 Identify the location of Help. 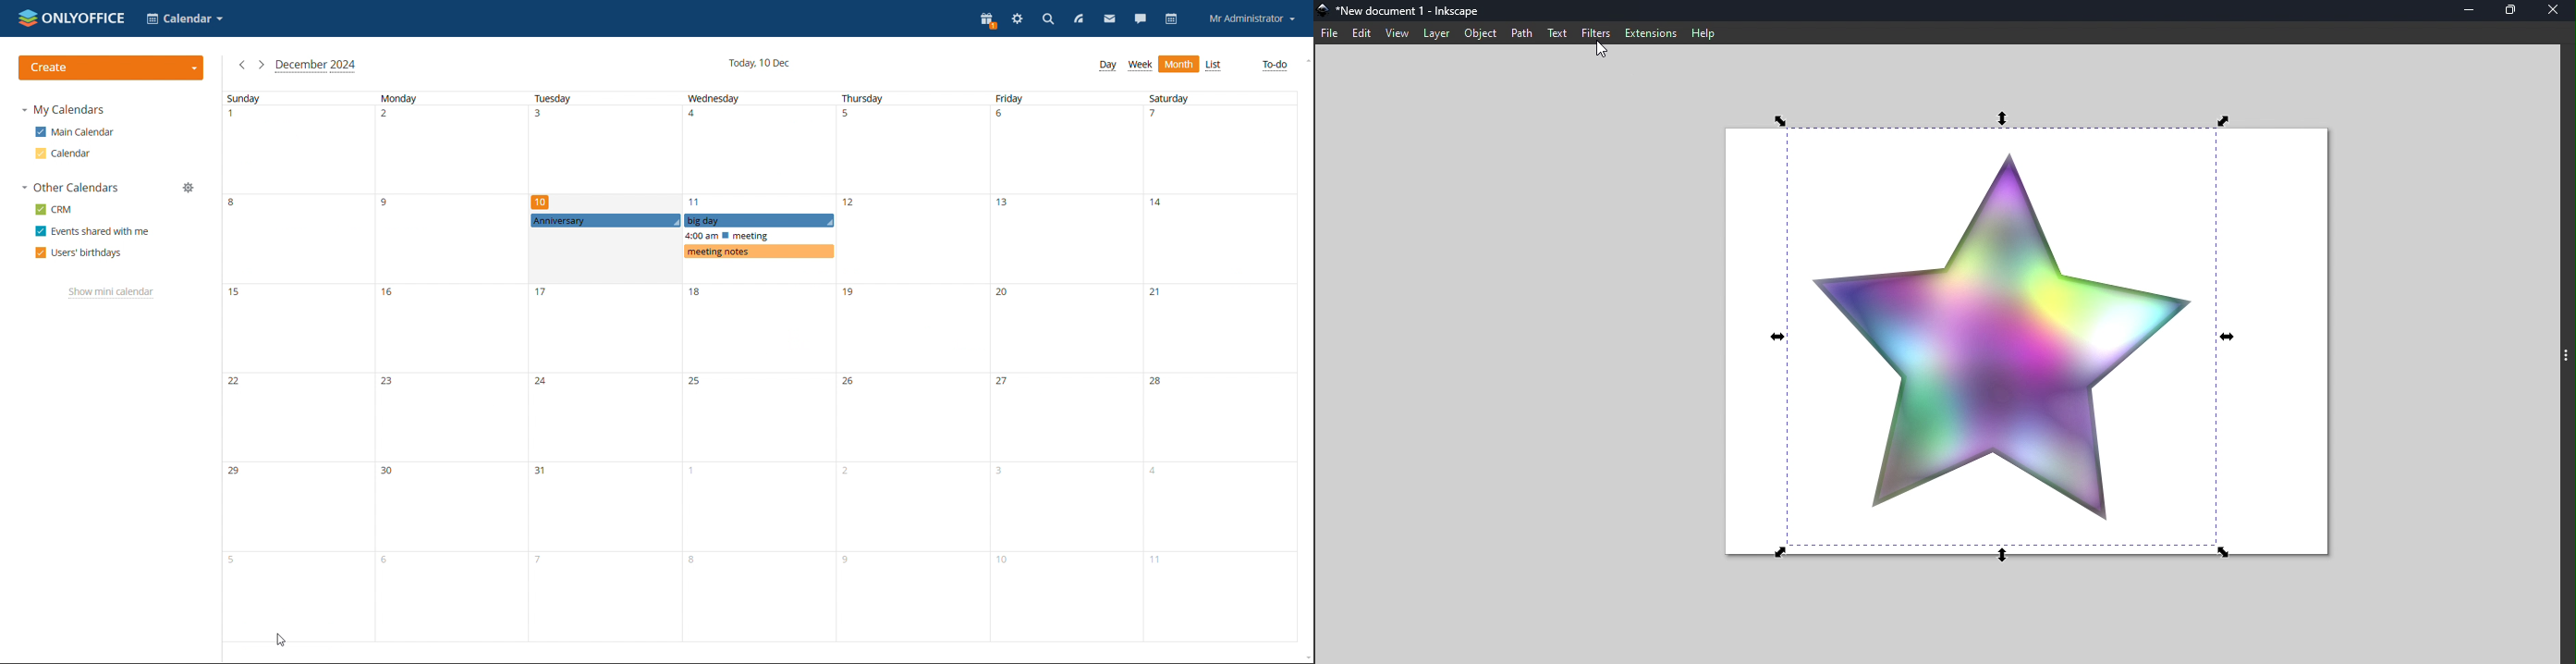
(1704, 31).